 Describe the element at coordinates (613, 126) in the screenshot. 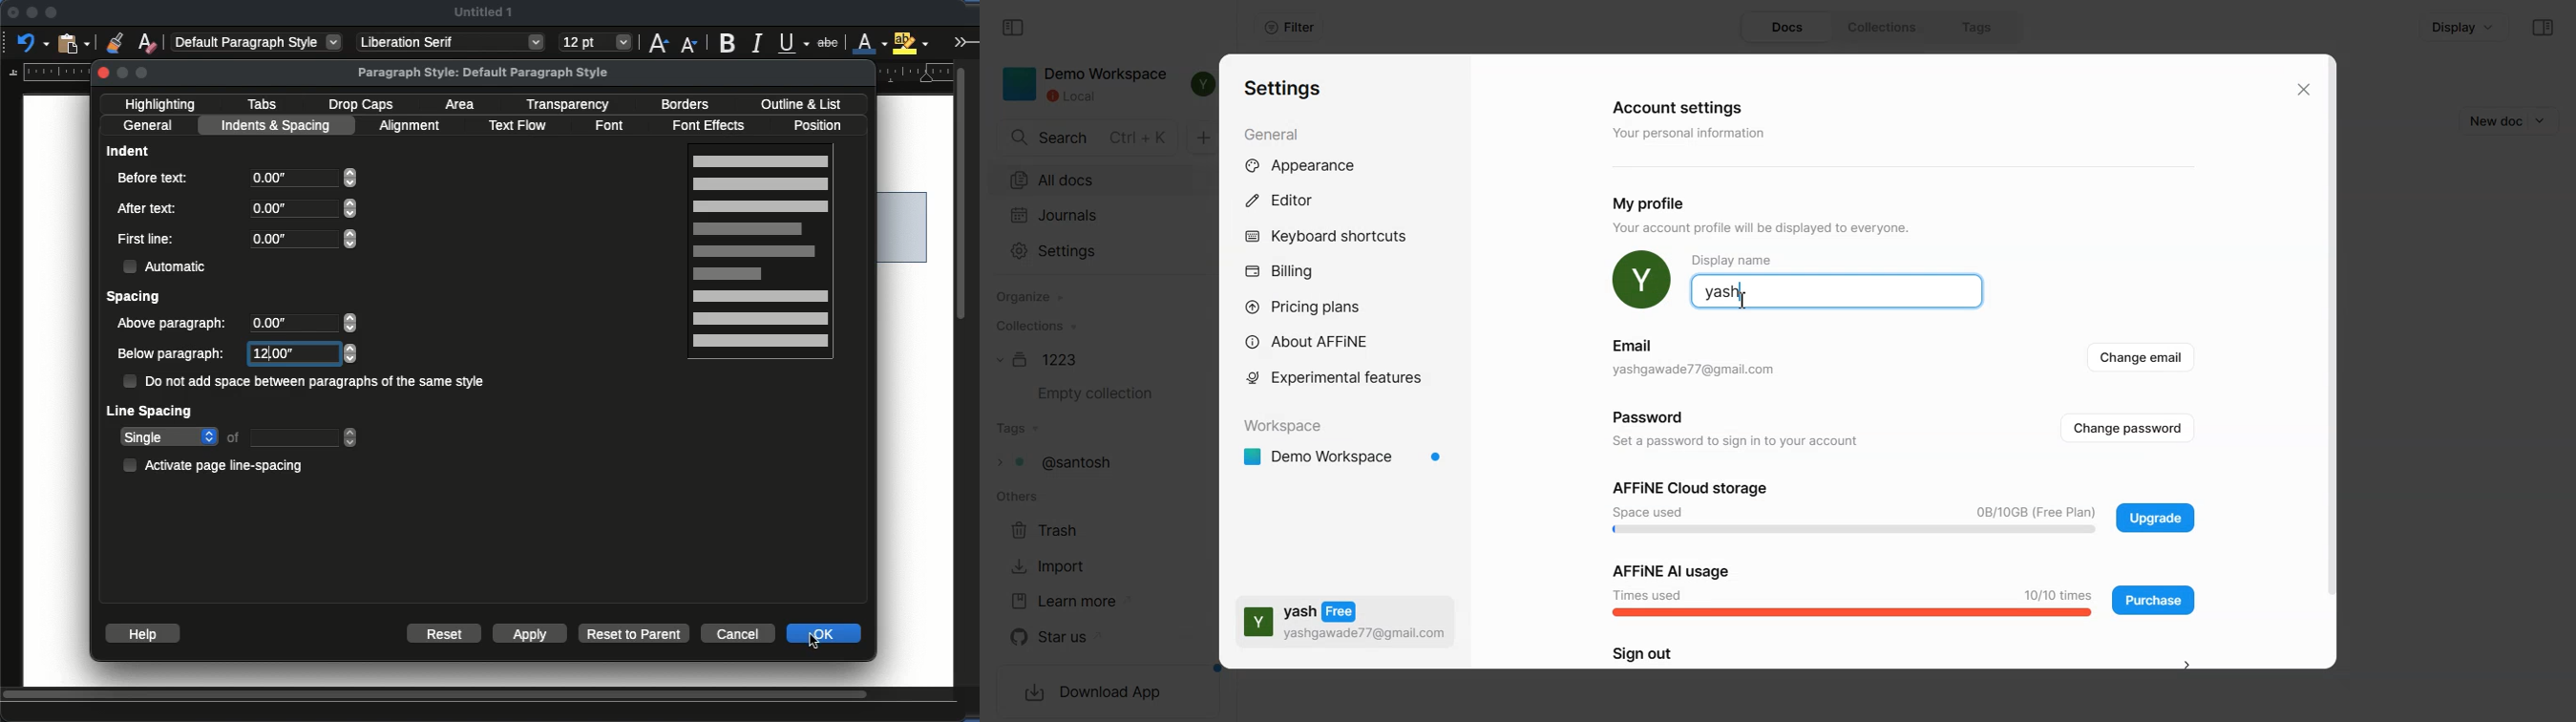

I see `font` at that location.